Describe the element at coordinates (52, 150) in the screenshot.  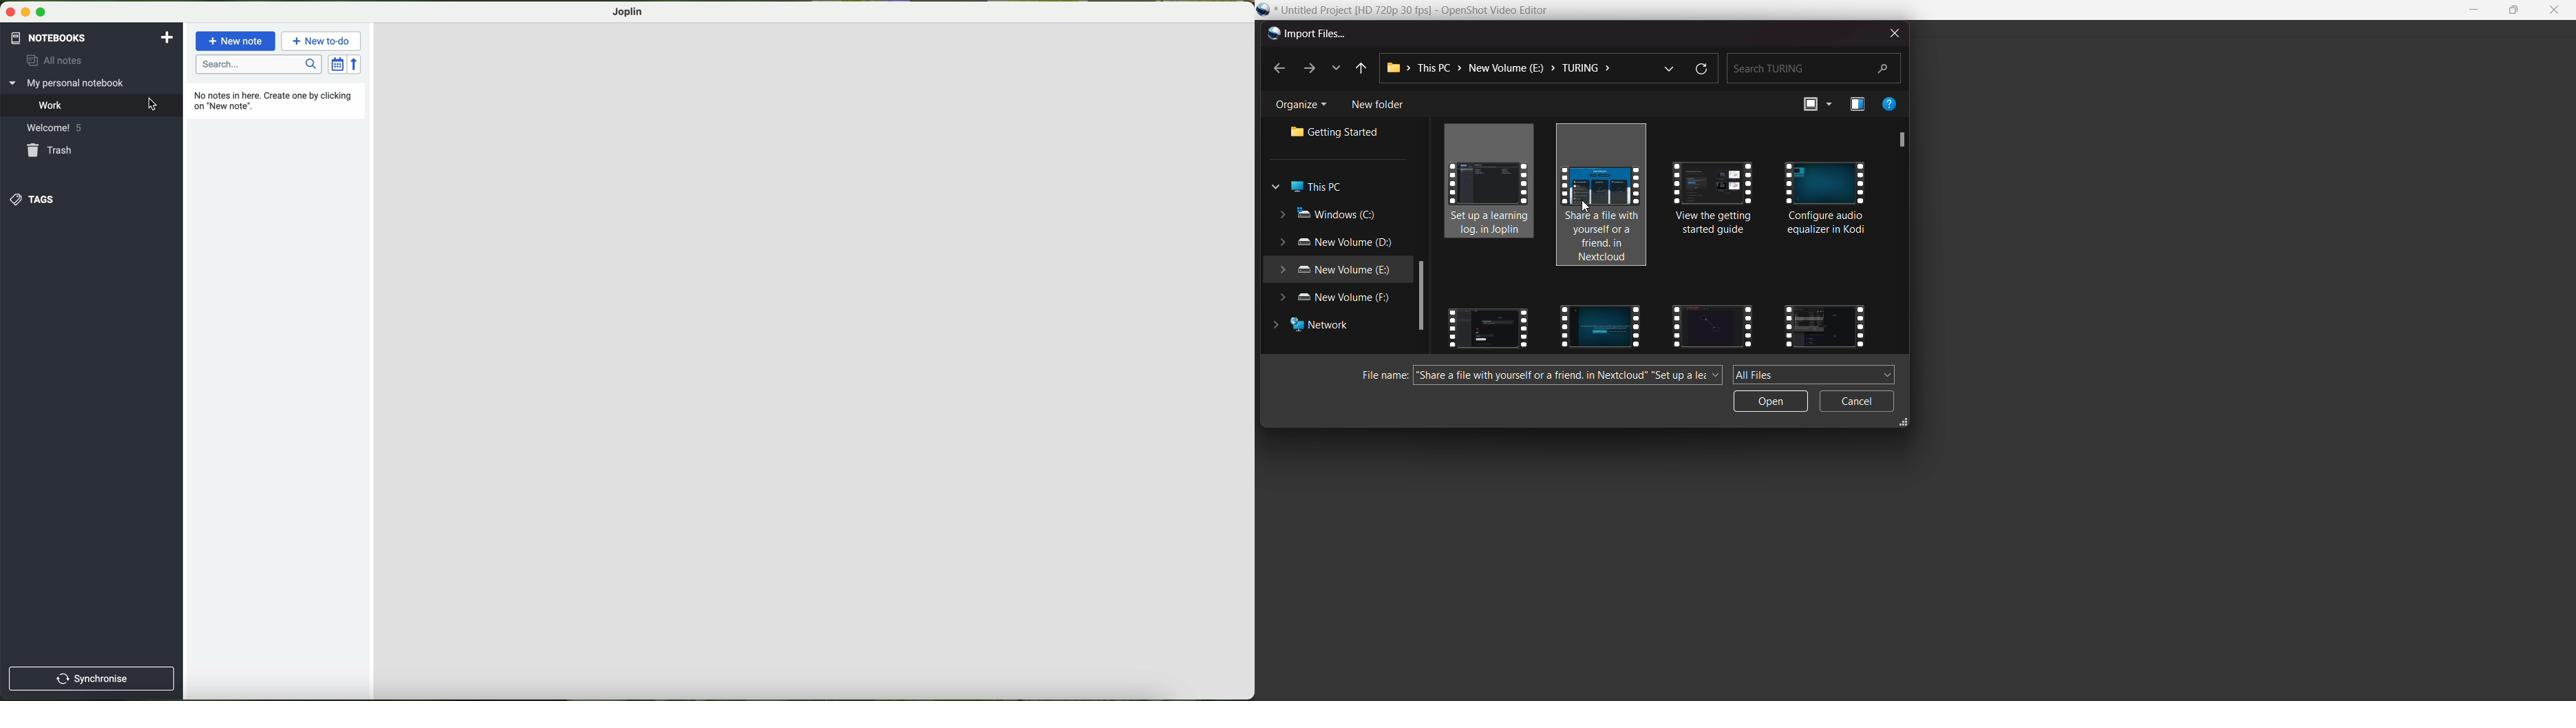
I see `trash` at that location.